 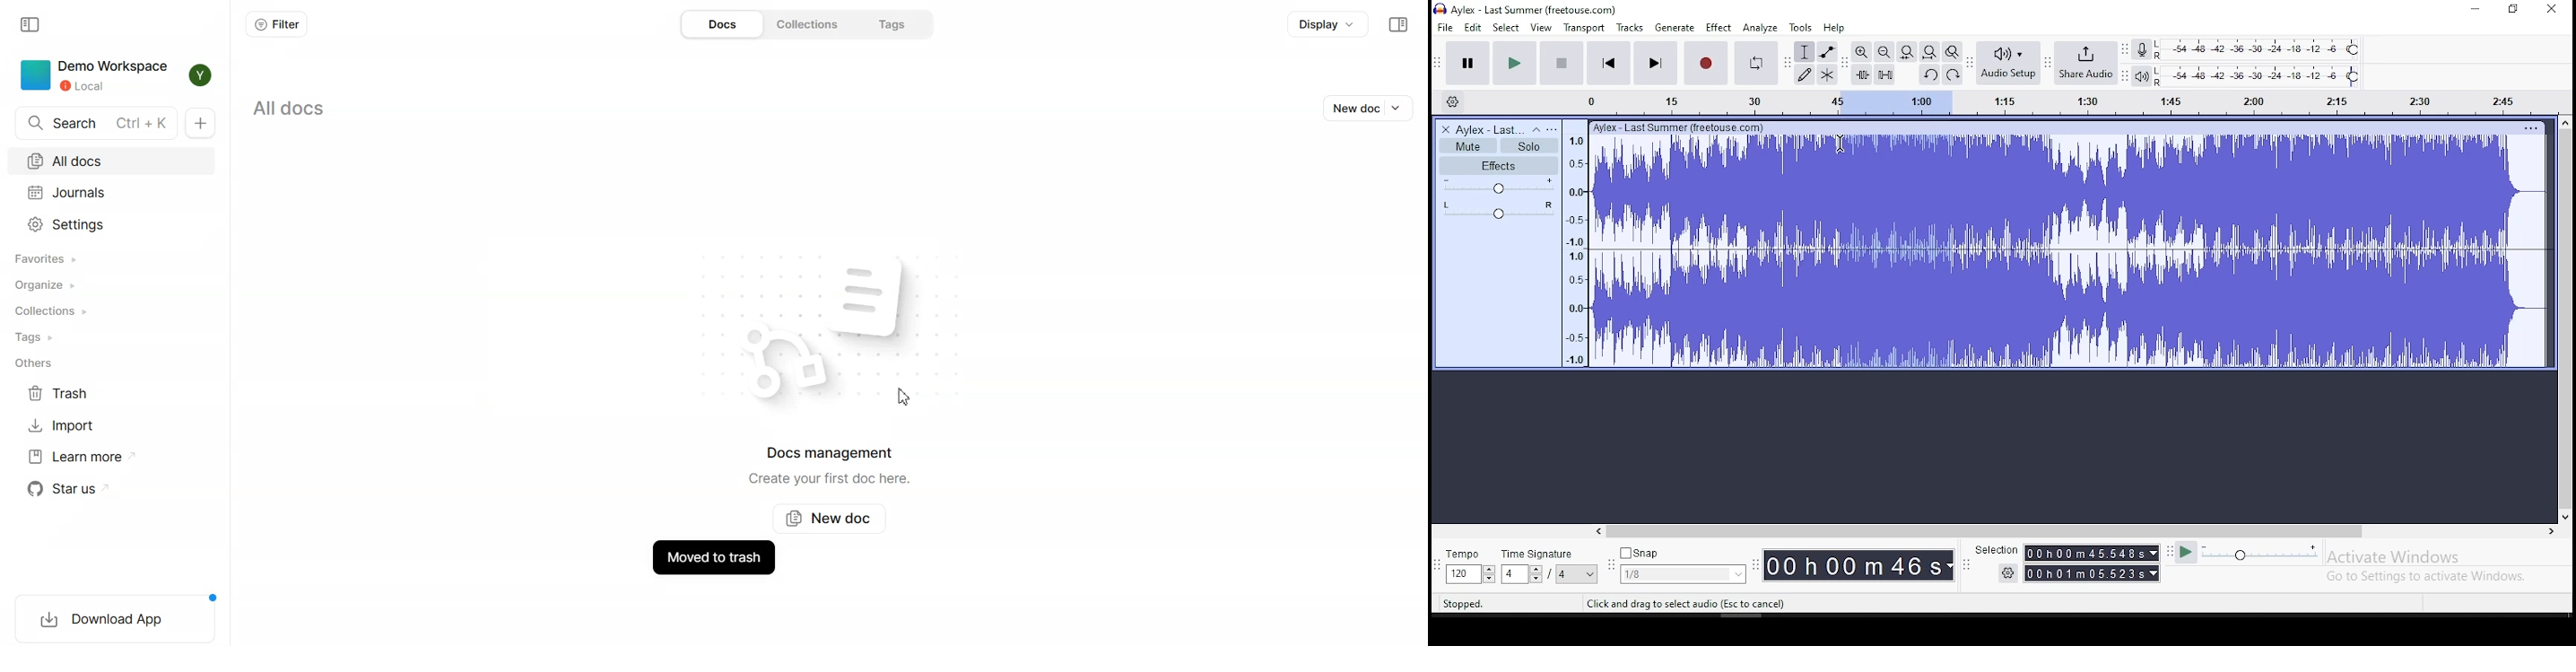 What do you see at coordinates (199, 76) in the screenshot?
I see `Profile` at bounding box center [199, 76].